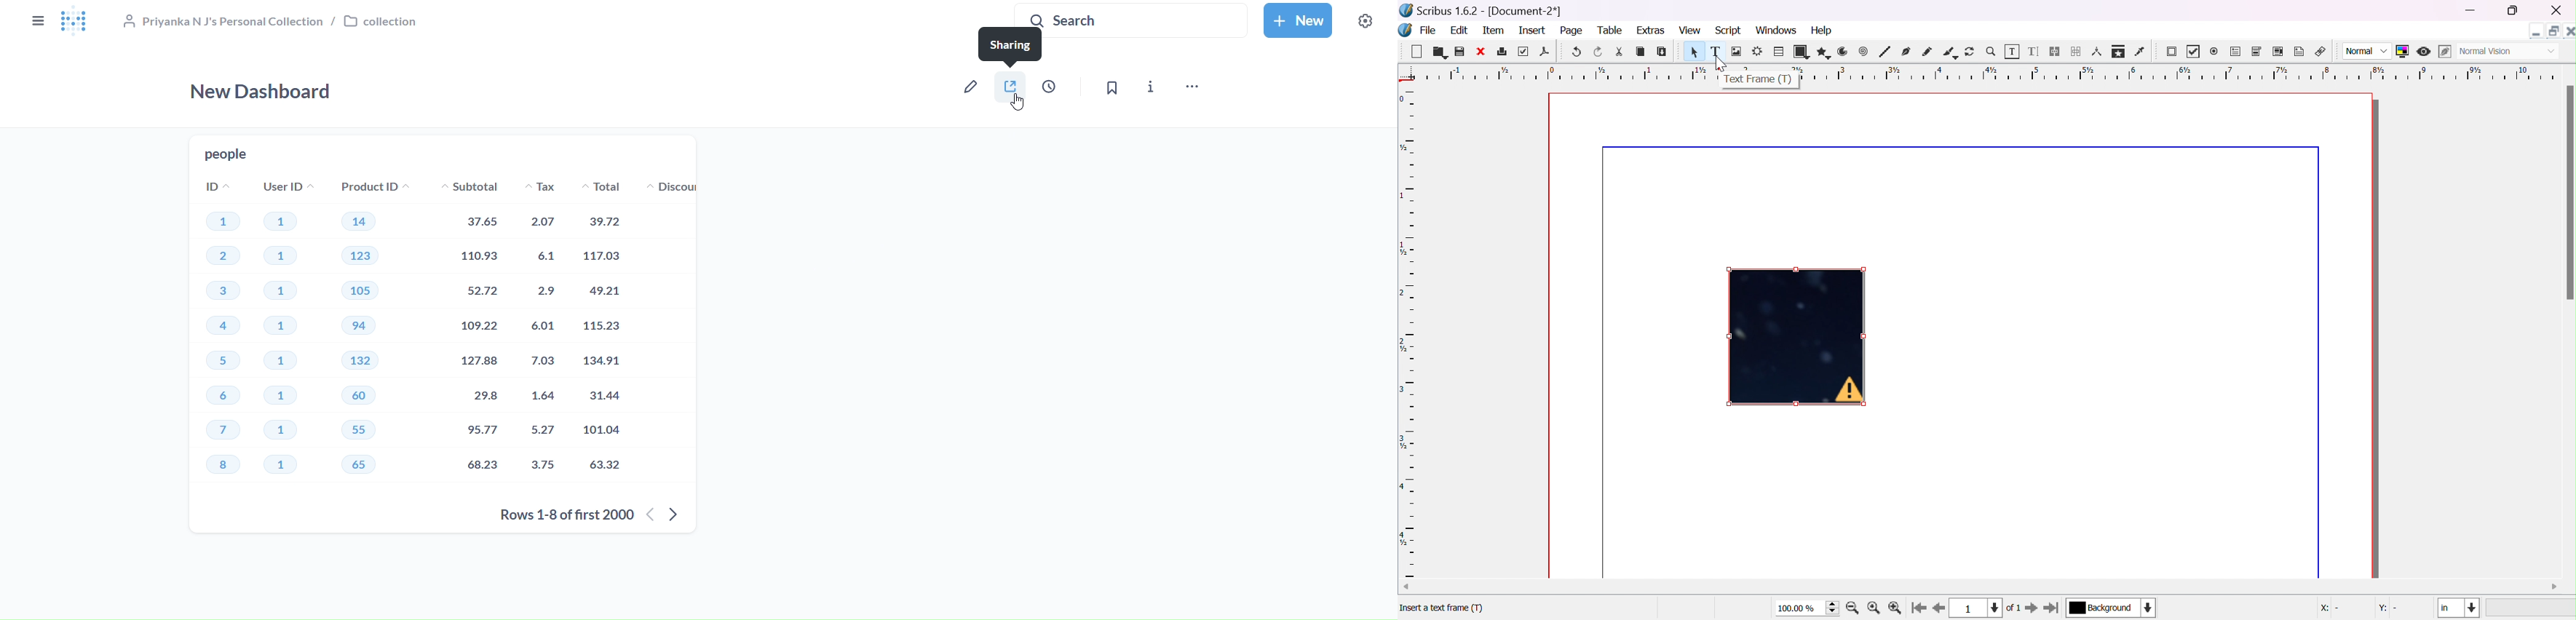 The image size is (2576, 644). I want to click on edit in preview mode, so click(2443, 52).